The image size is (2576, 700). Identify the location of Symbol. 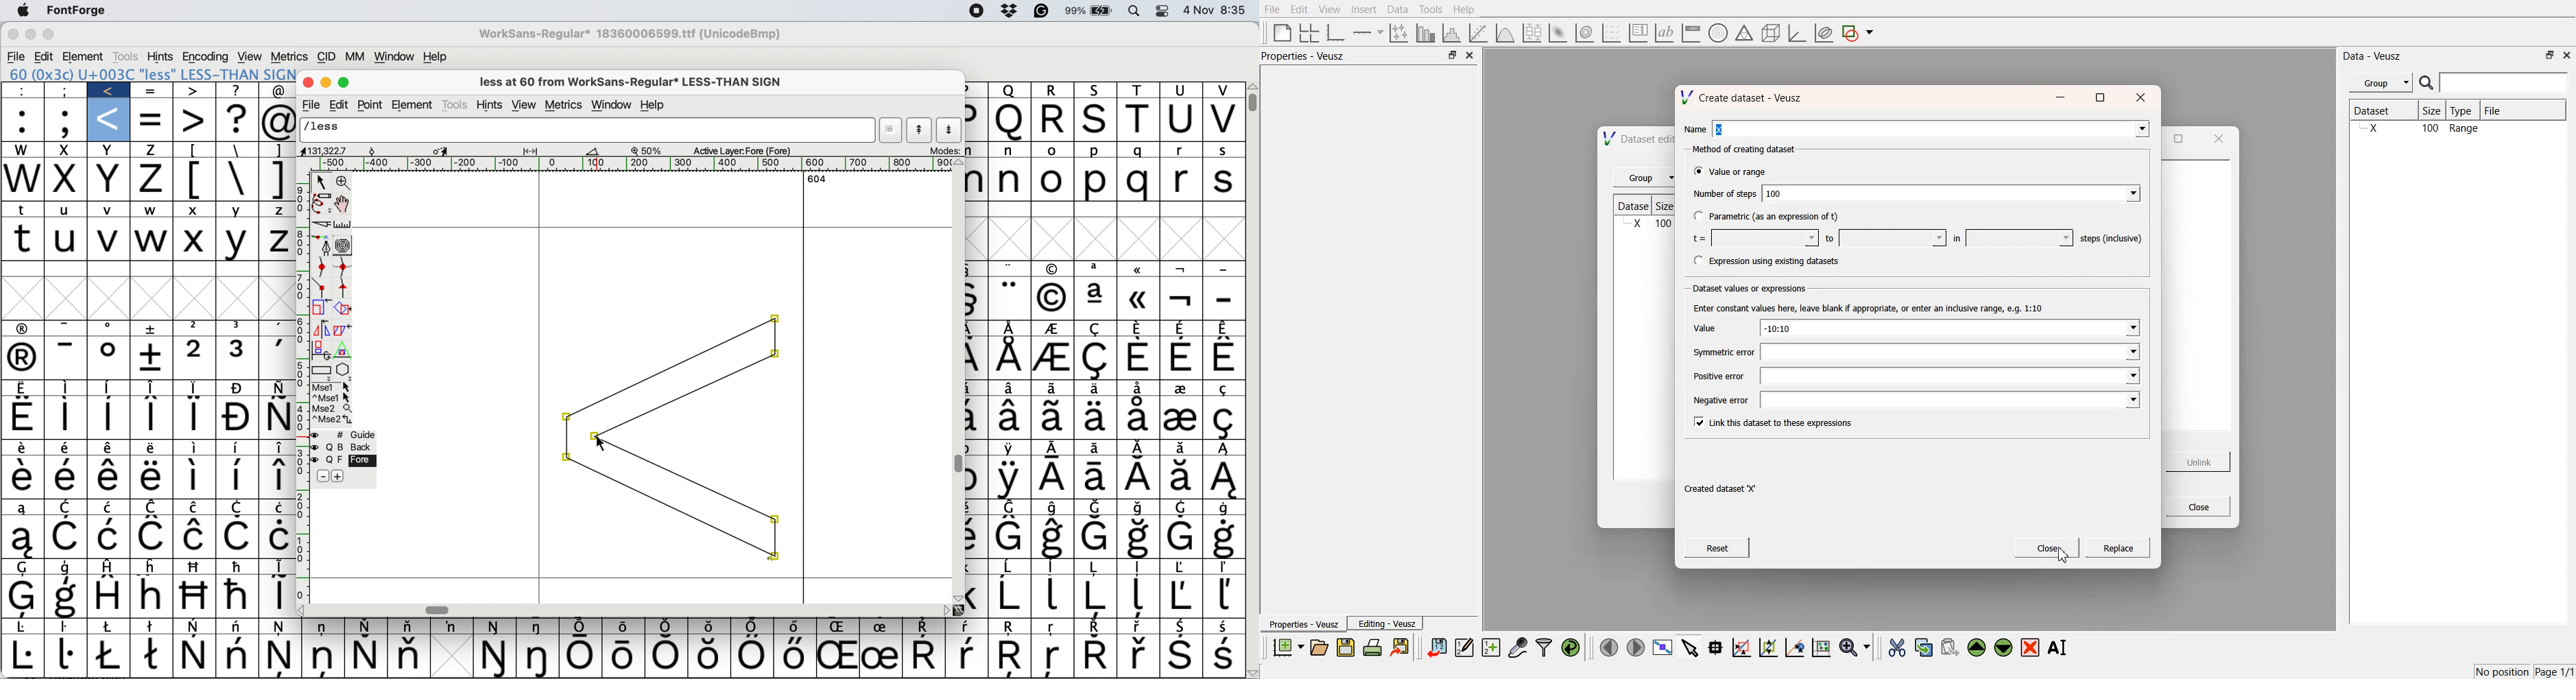
(275, 506).